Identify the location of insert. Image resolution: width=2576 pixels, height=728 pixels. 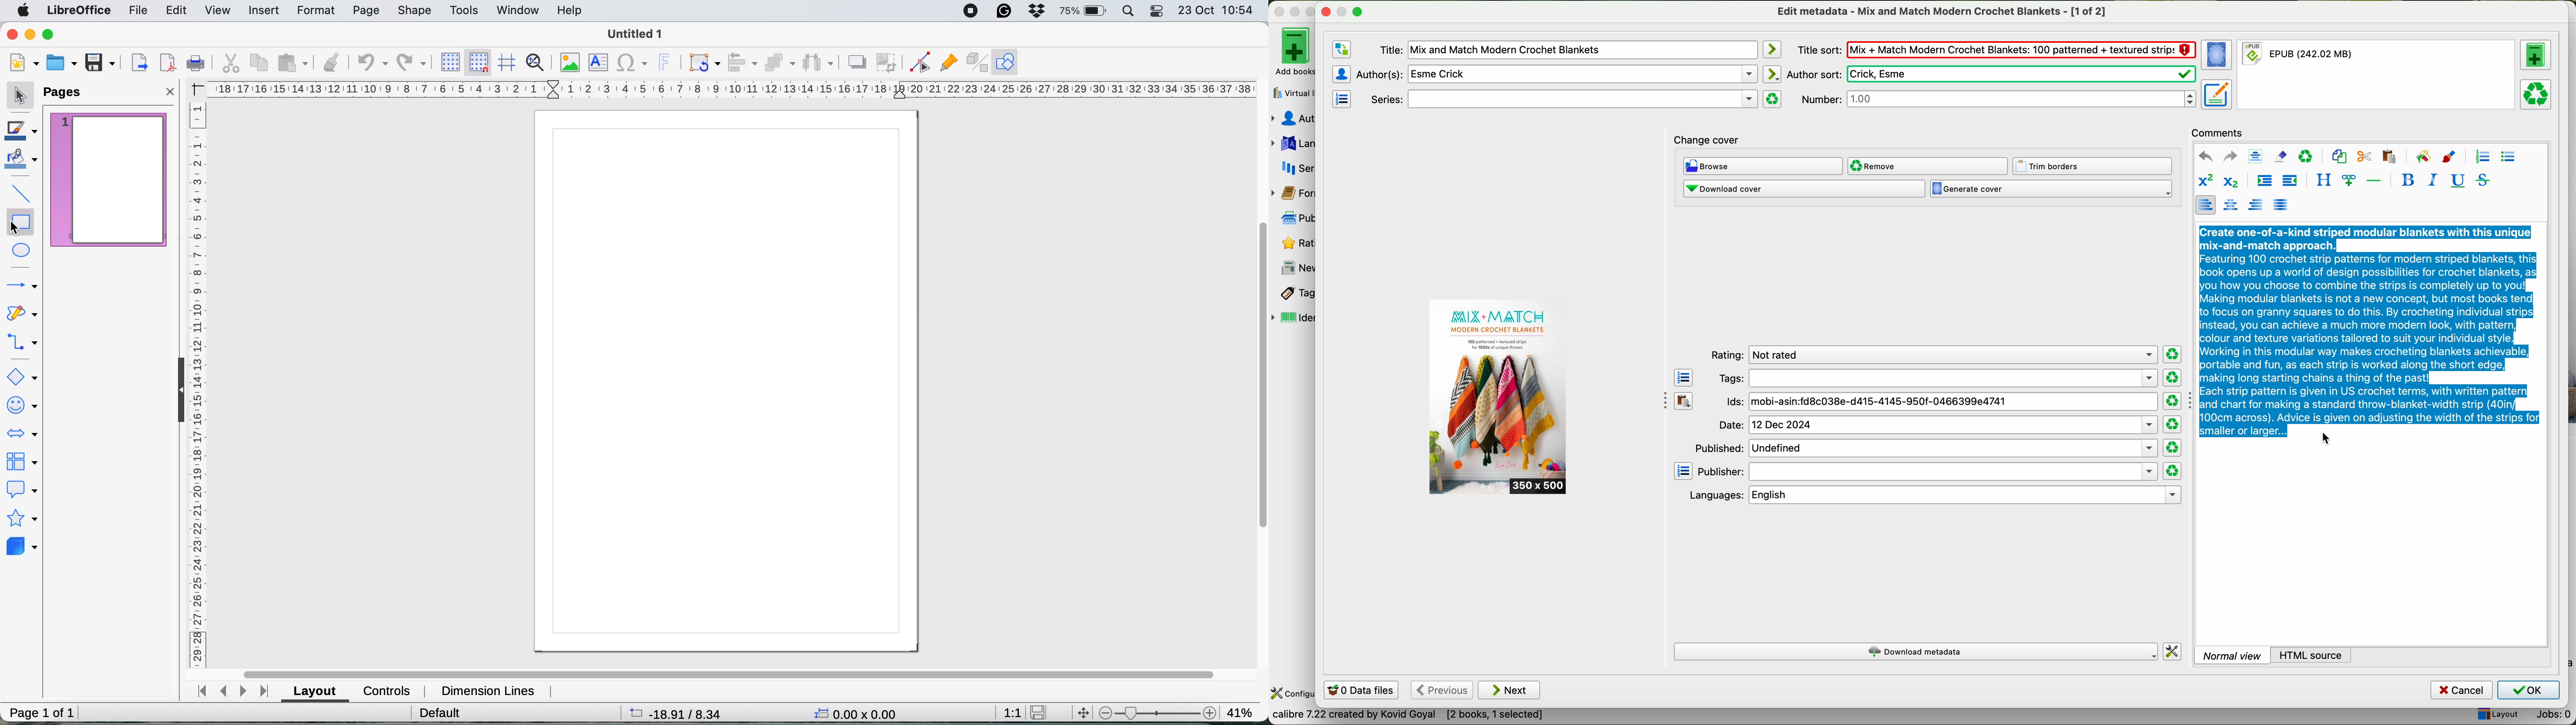
(264, 11).